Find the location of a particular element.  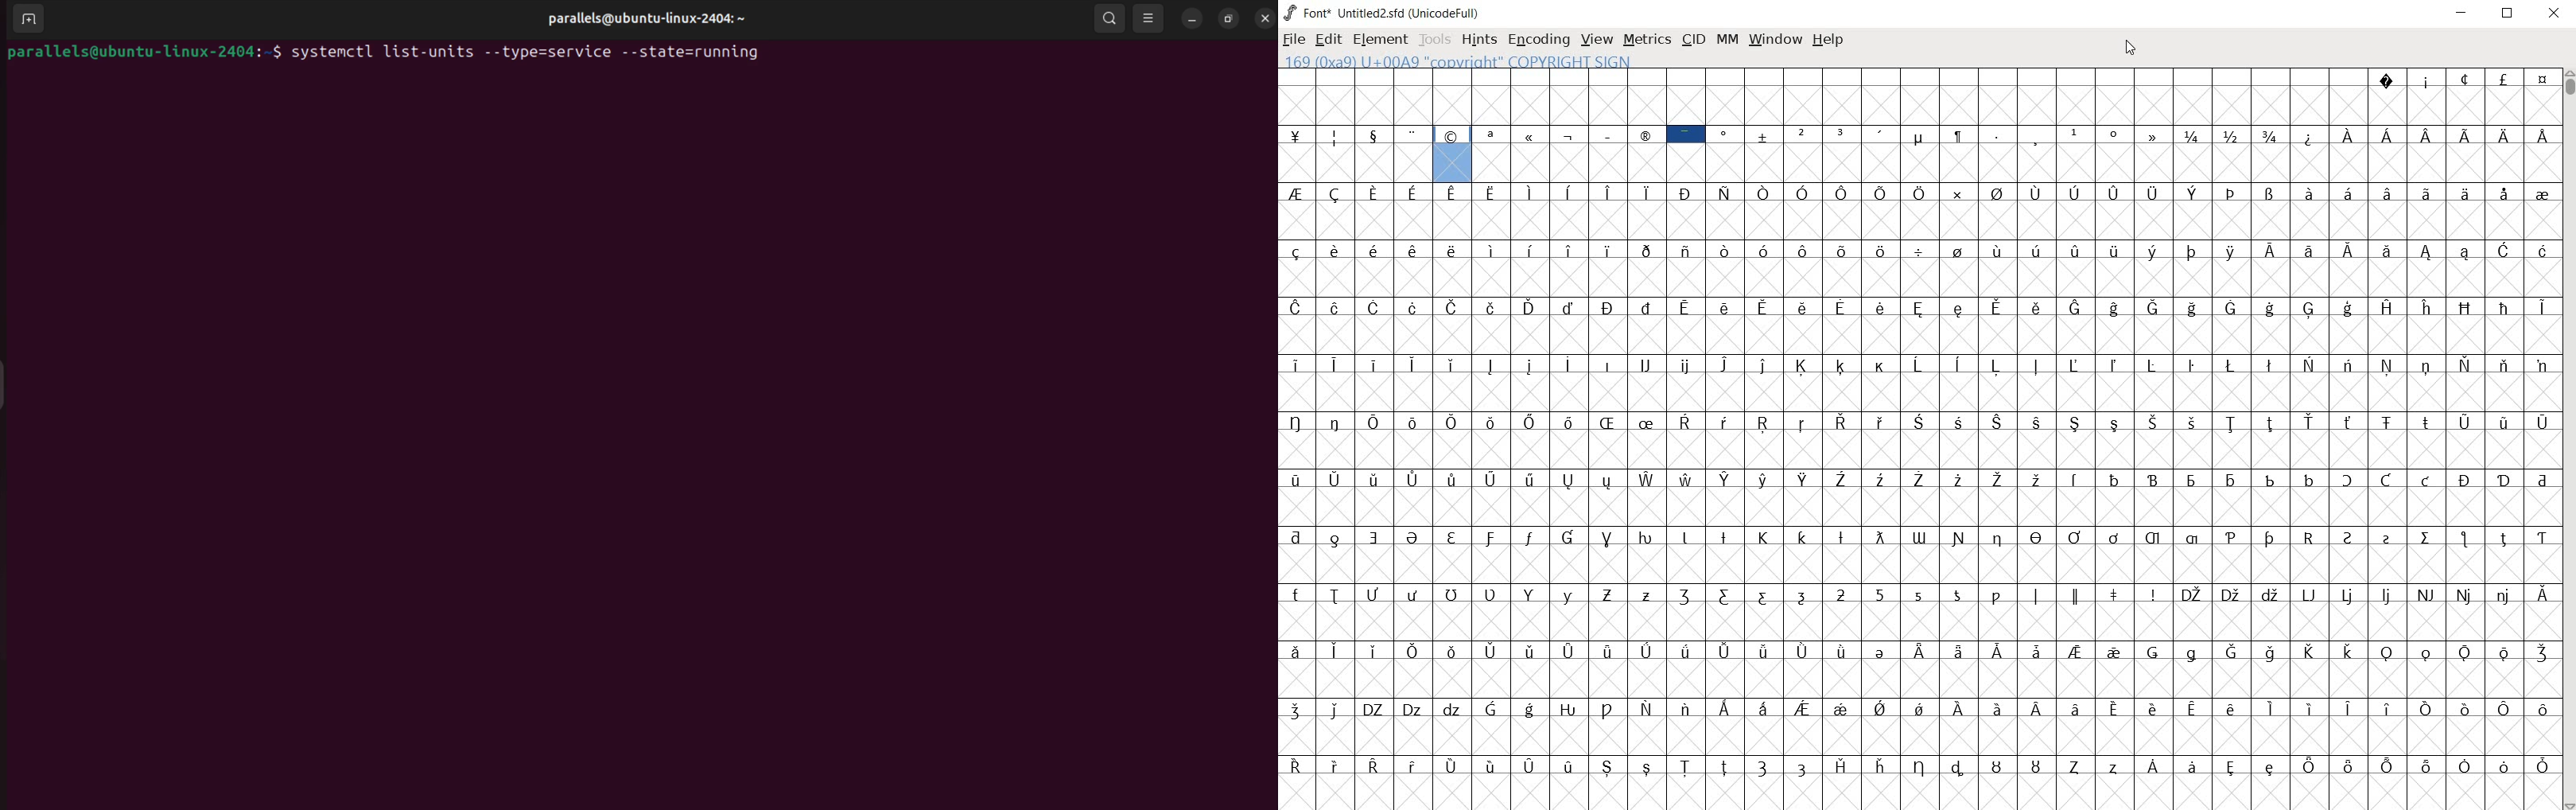

file is located at coordinates (1294, 41).